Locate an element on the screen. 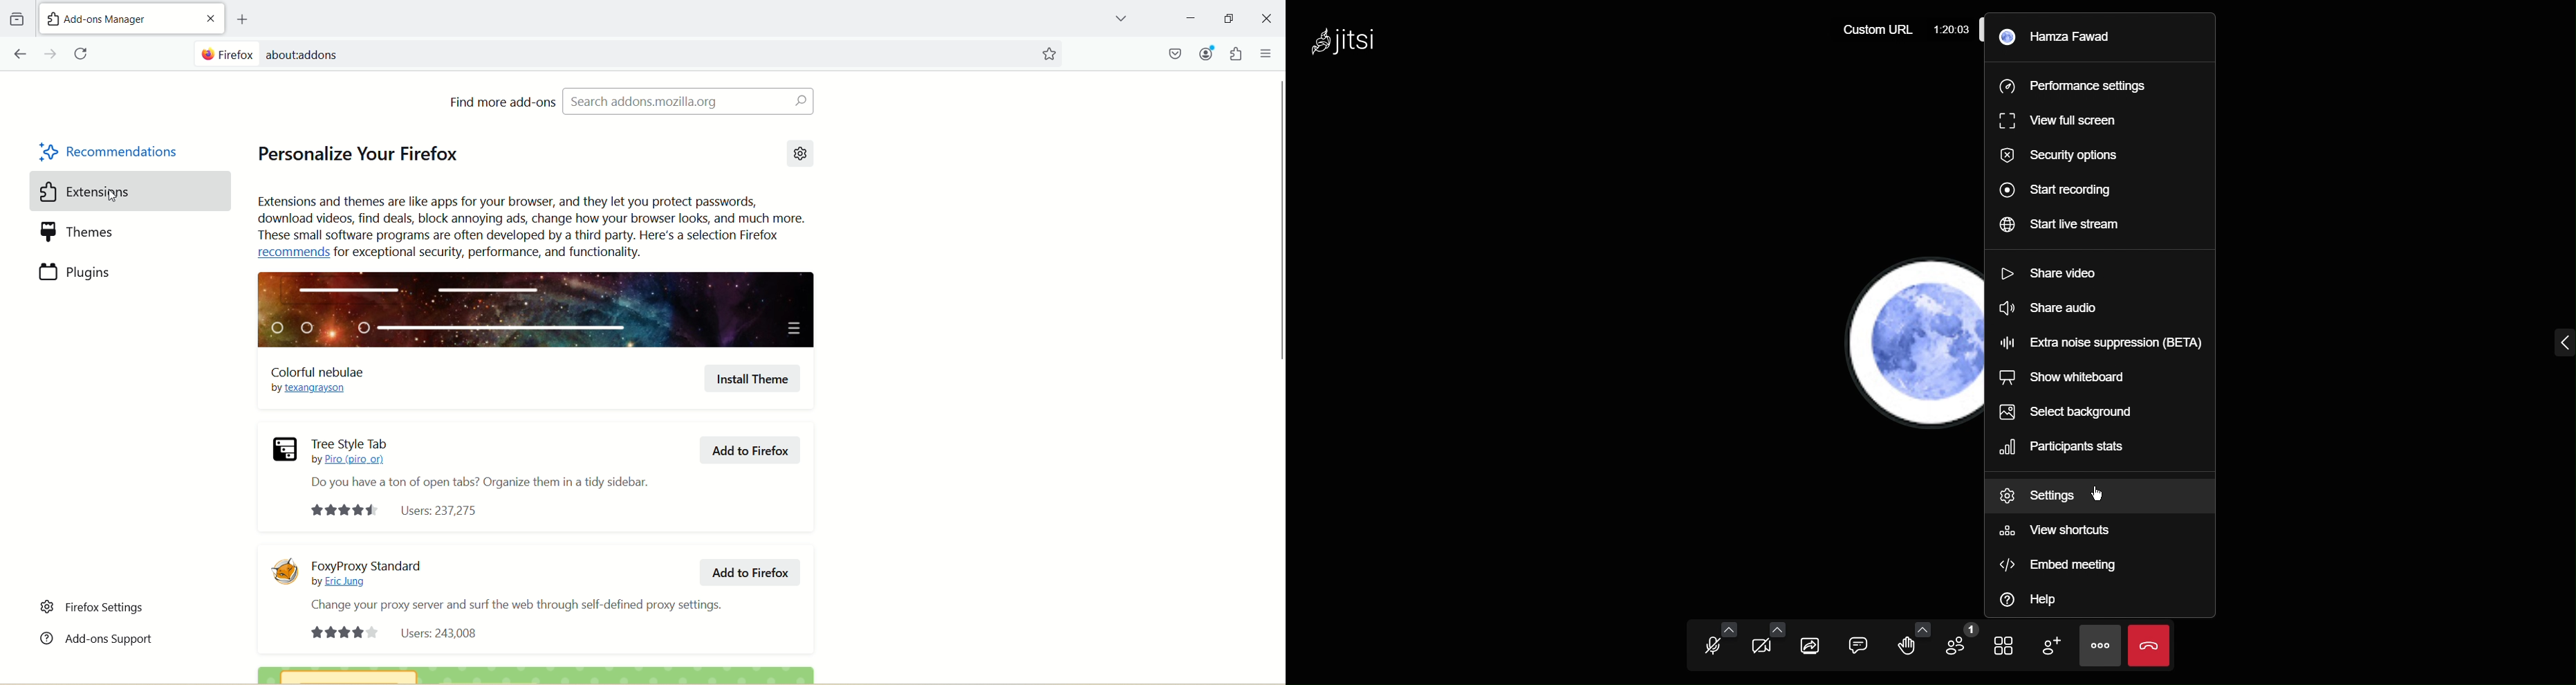 This screenshot has width=2576, height=700. New Tab is located at coordinates (116, 17).